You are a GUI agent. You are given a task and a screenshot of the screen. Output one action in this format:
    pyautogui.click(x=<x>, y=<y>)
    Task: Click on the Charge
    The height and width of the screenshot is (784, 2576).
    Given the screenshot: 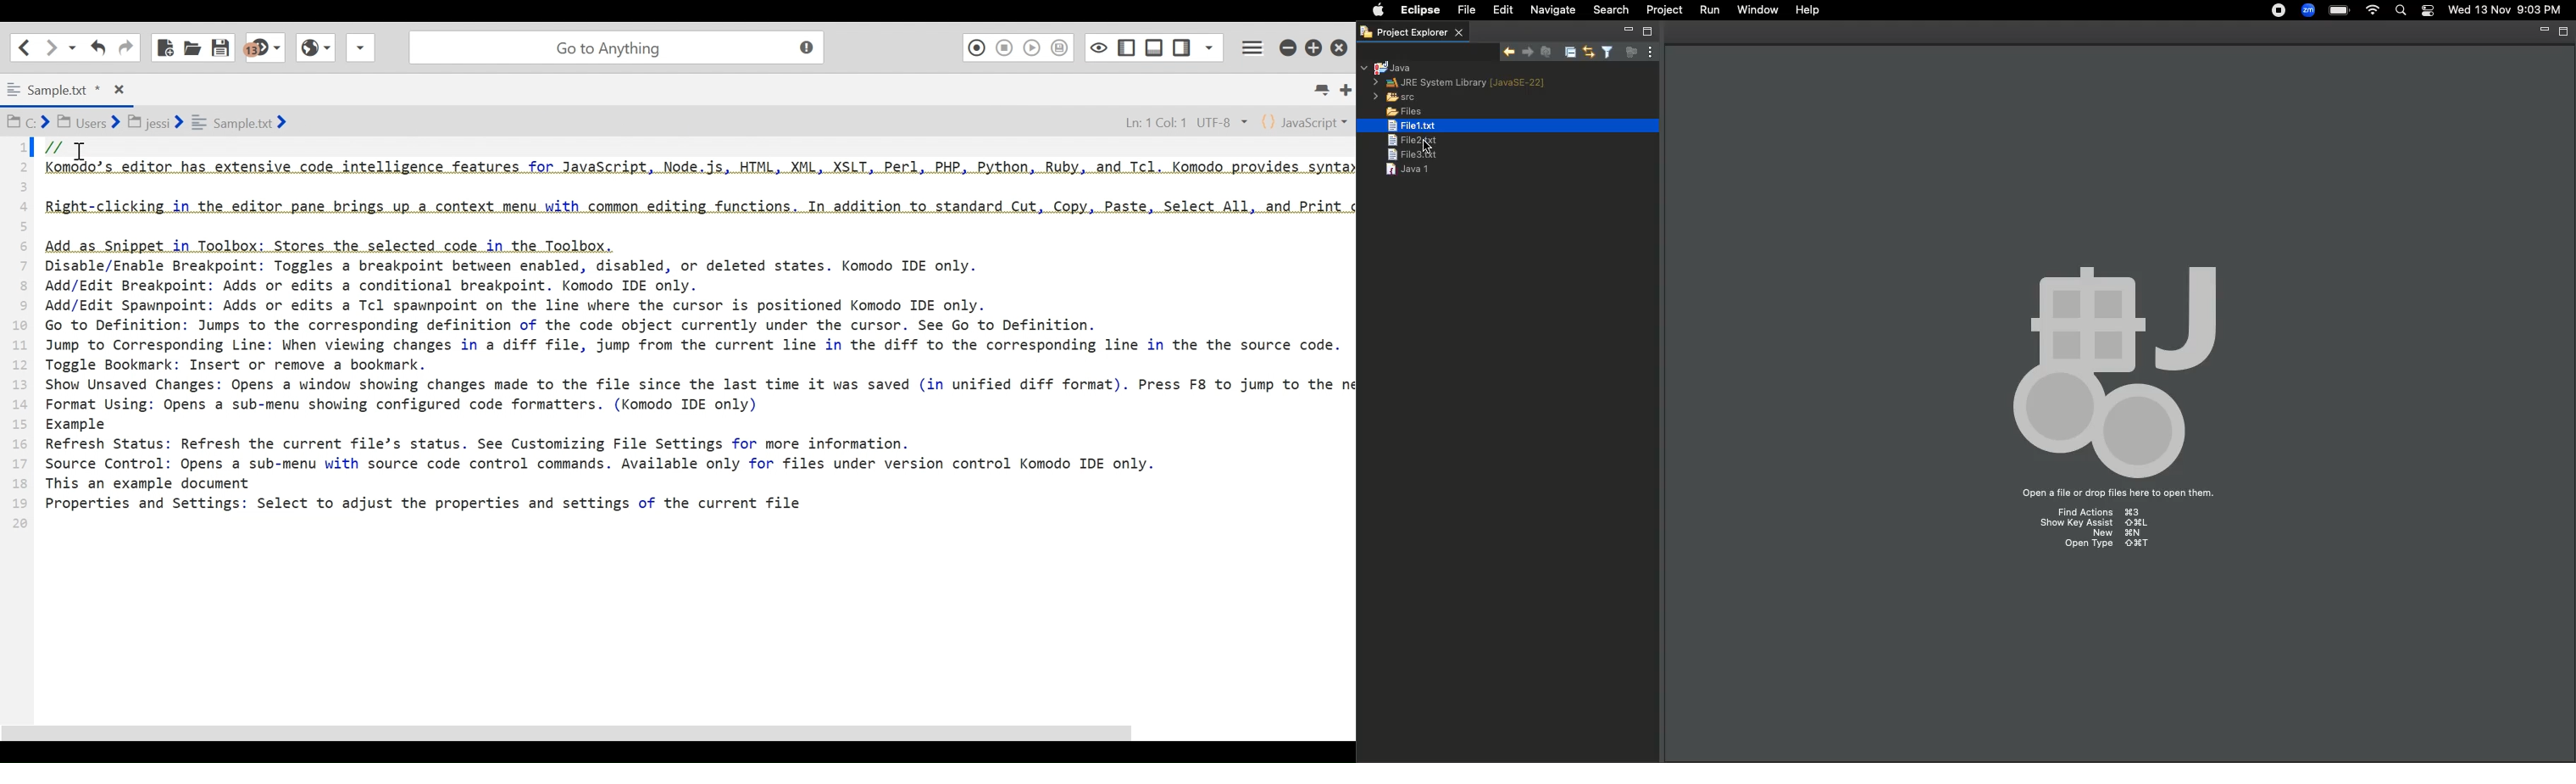 What is the action you would take?
    pyautogui.click(x=2338, y=10)
    